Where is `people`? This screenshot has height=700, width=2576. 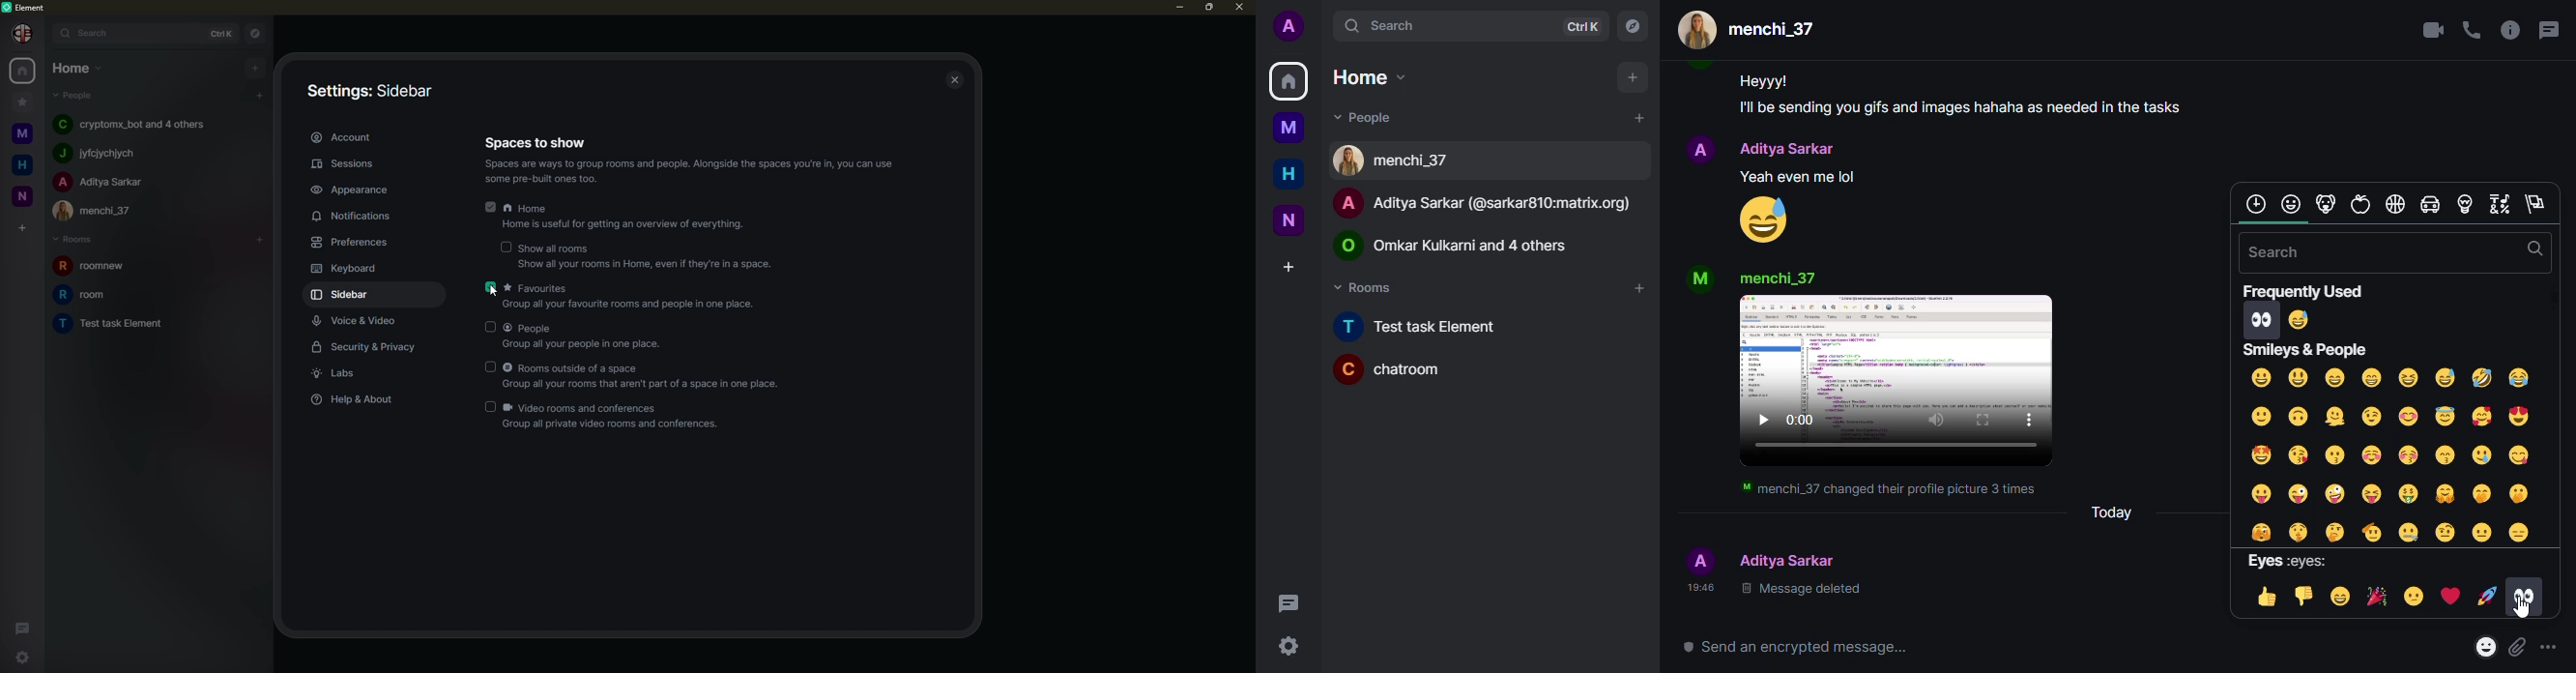
people is located at coordinates (1790, 148).